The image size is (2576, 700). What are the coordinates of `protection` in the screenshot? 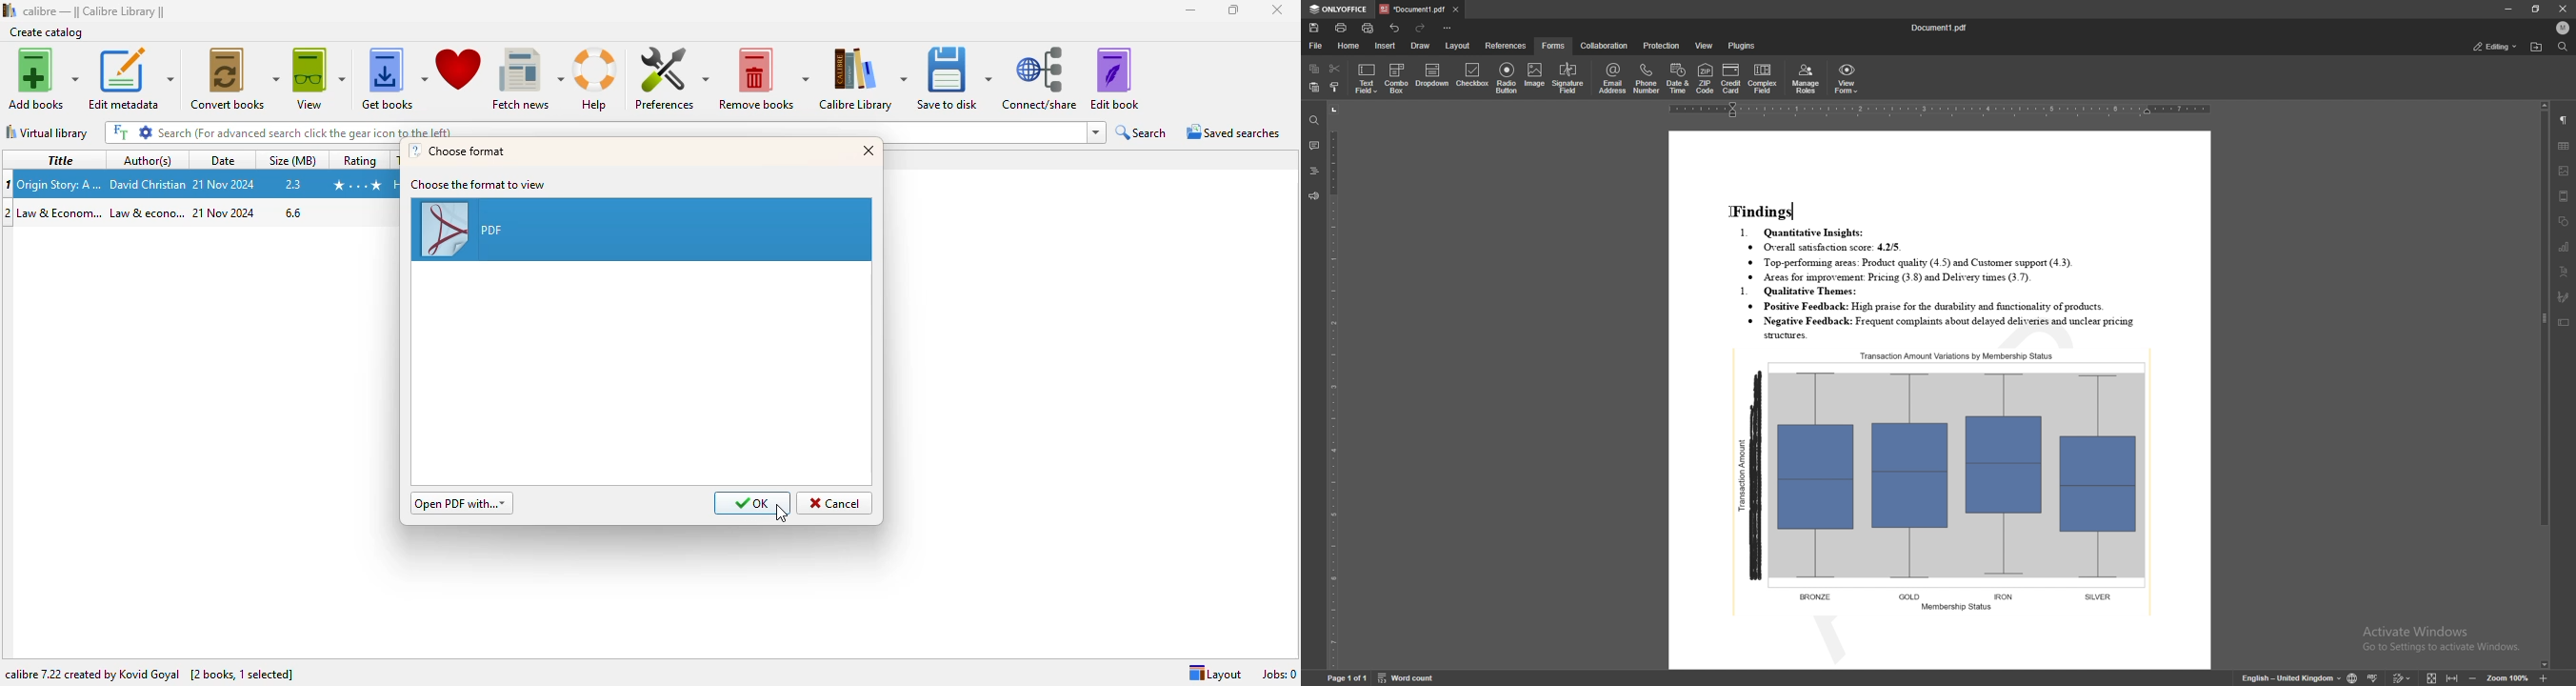 It's located at (1662, 46).